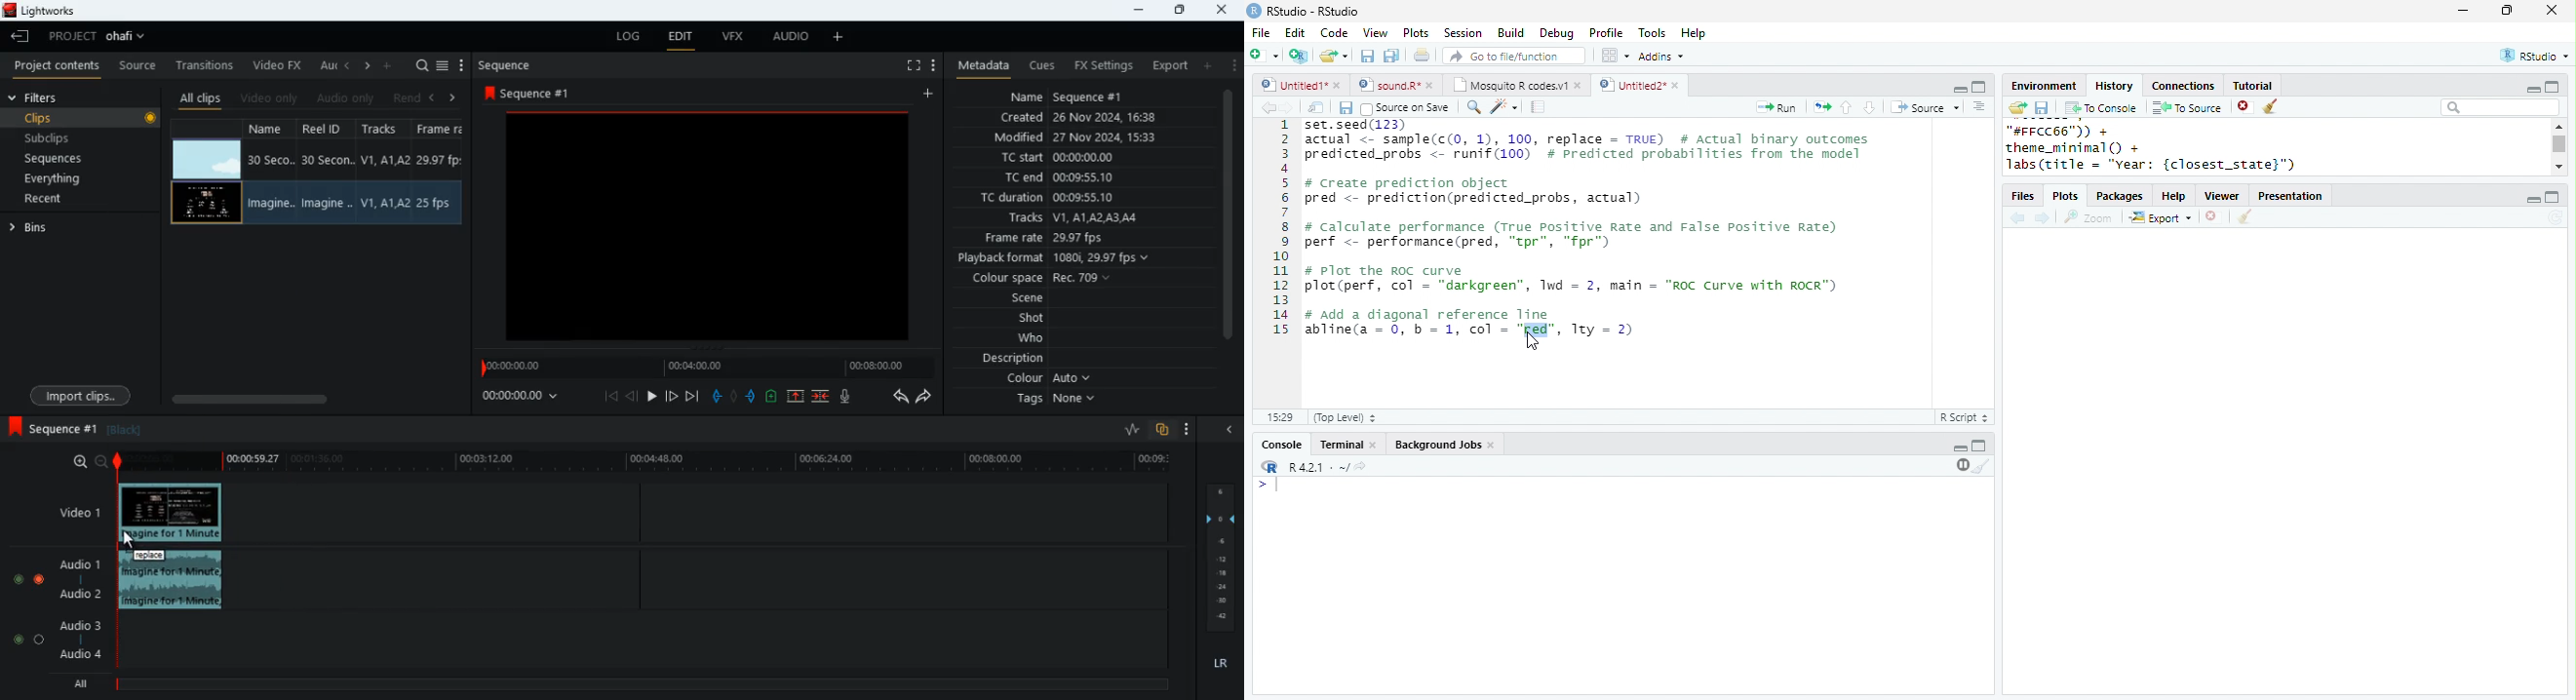  What do you see at coordinates (929, 399) in the screenshot?
I see `forward` at bounding box center [929, 399].